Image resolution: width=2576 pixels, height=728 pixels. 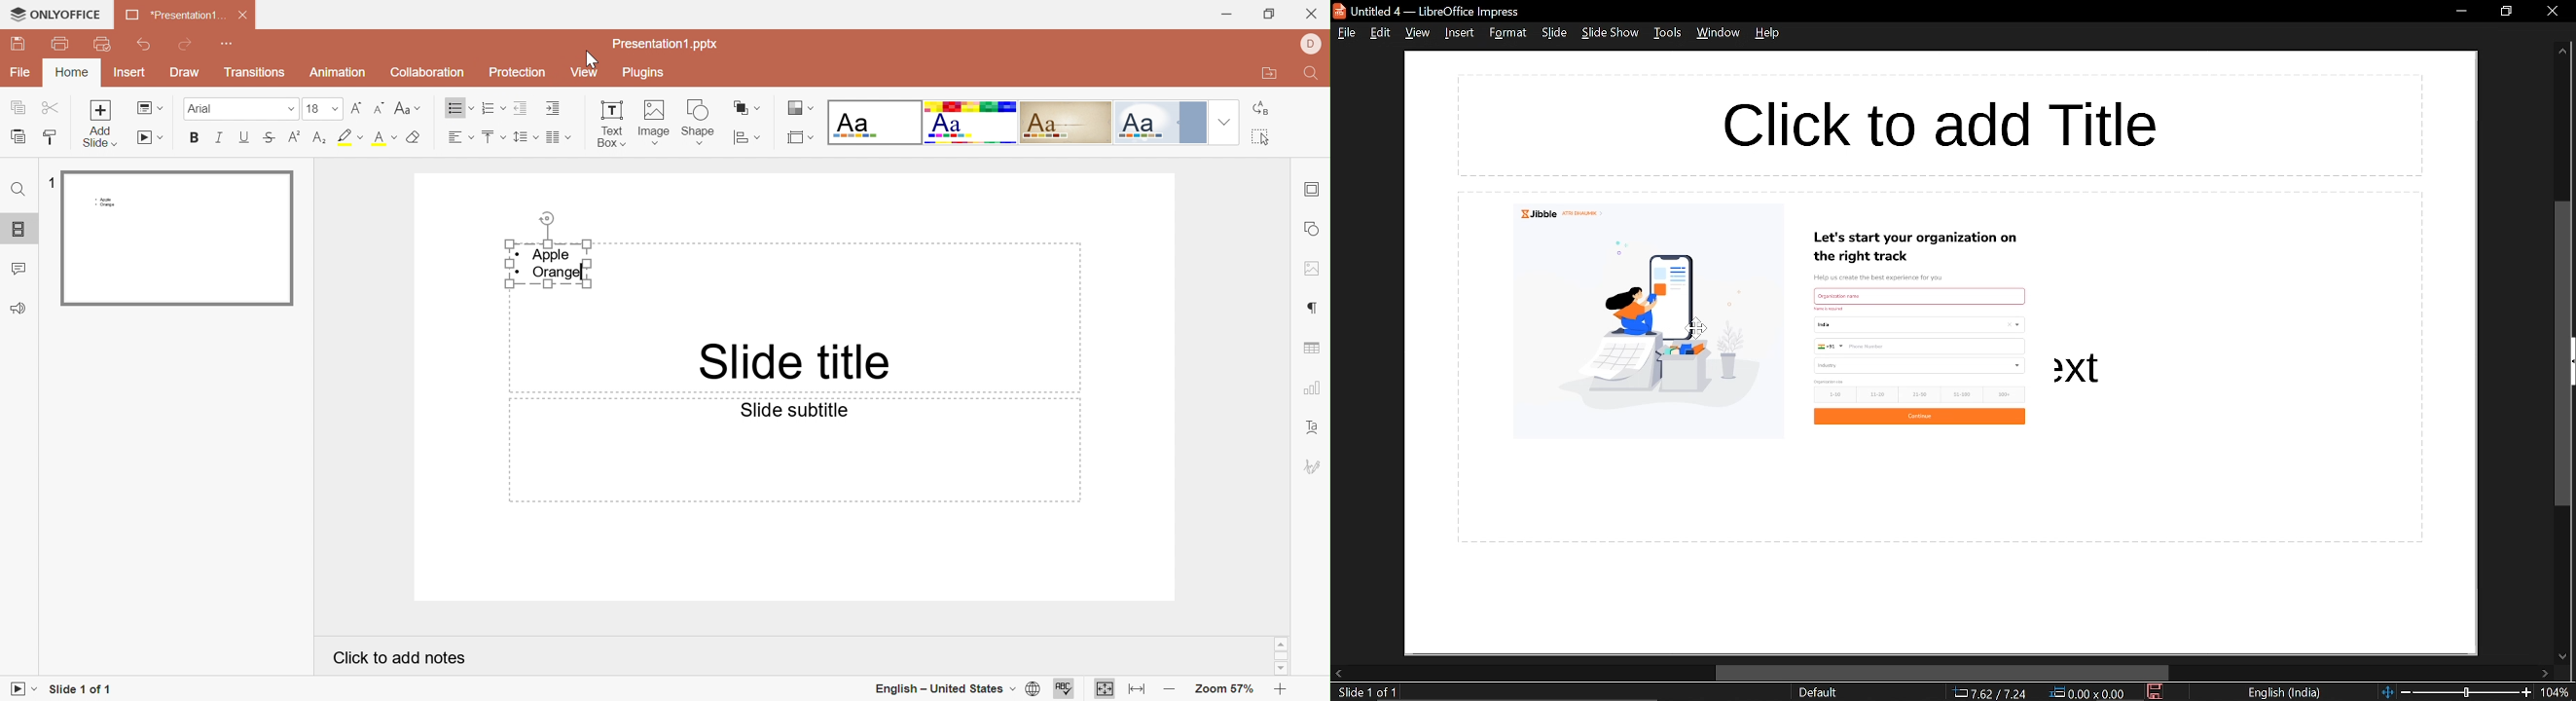 I want to click on restore down, so click(x=2505, y=11).